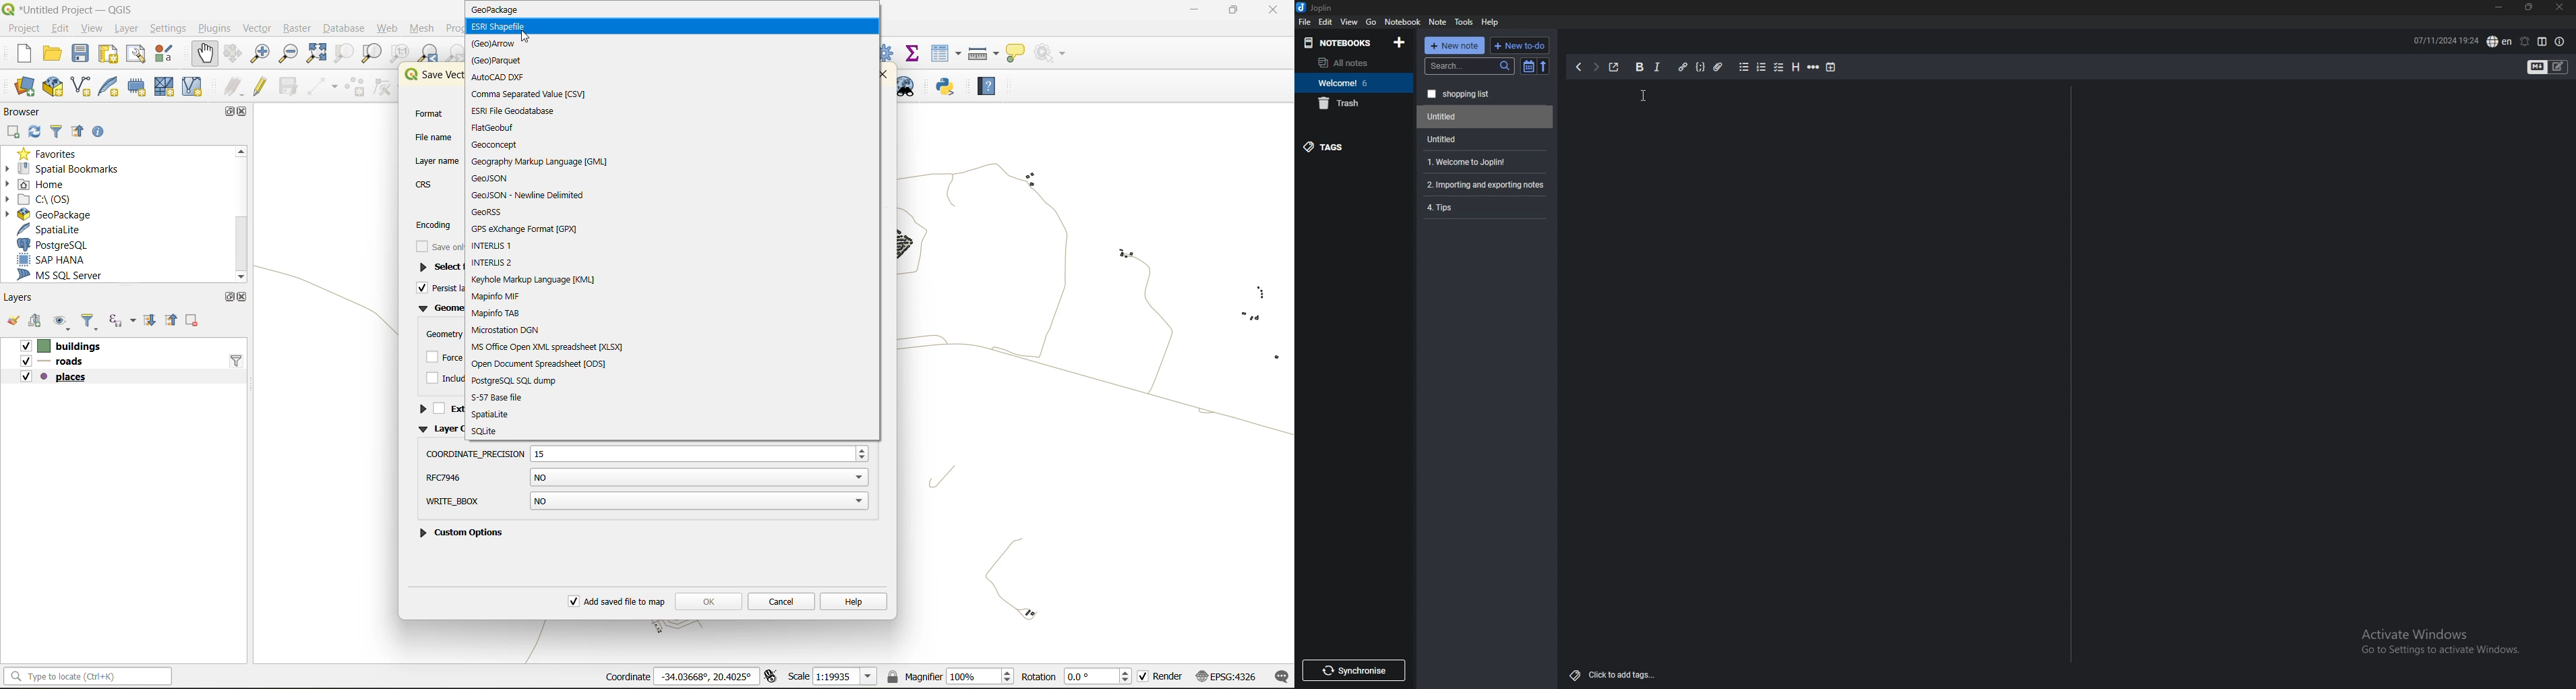  What do you see at coordinates (547, 347) in the screenshot?
I see `xlsx` at bounding box center [547, 347].